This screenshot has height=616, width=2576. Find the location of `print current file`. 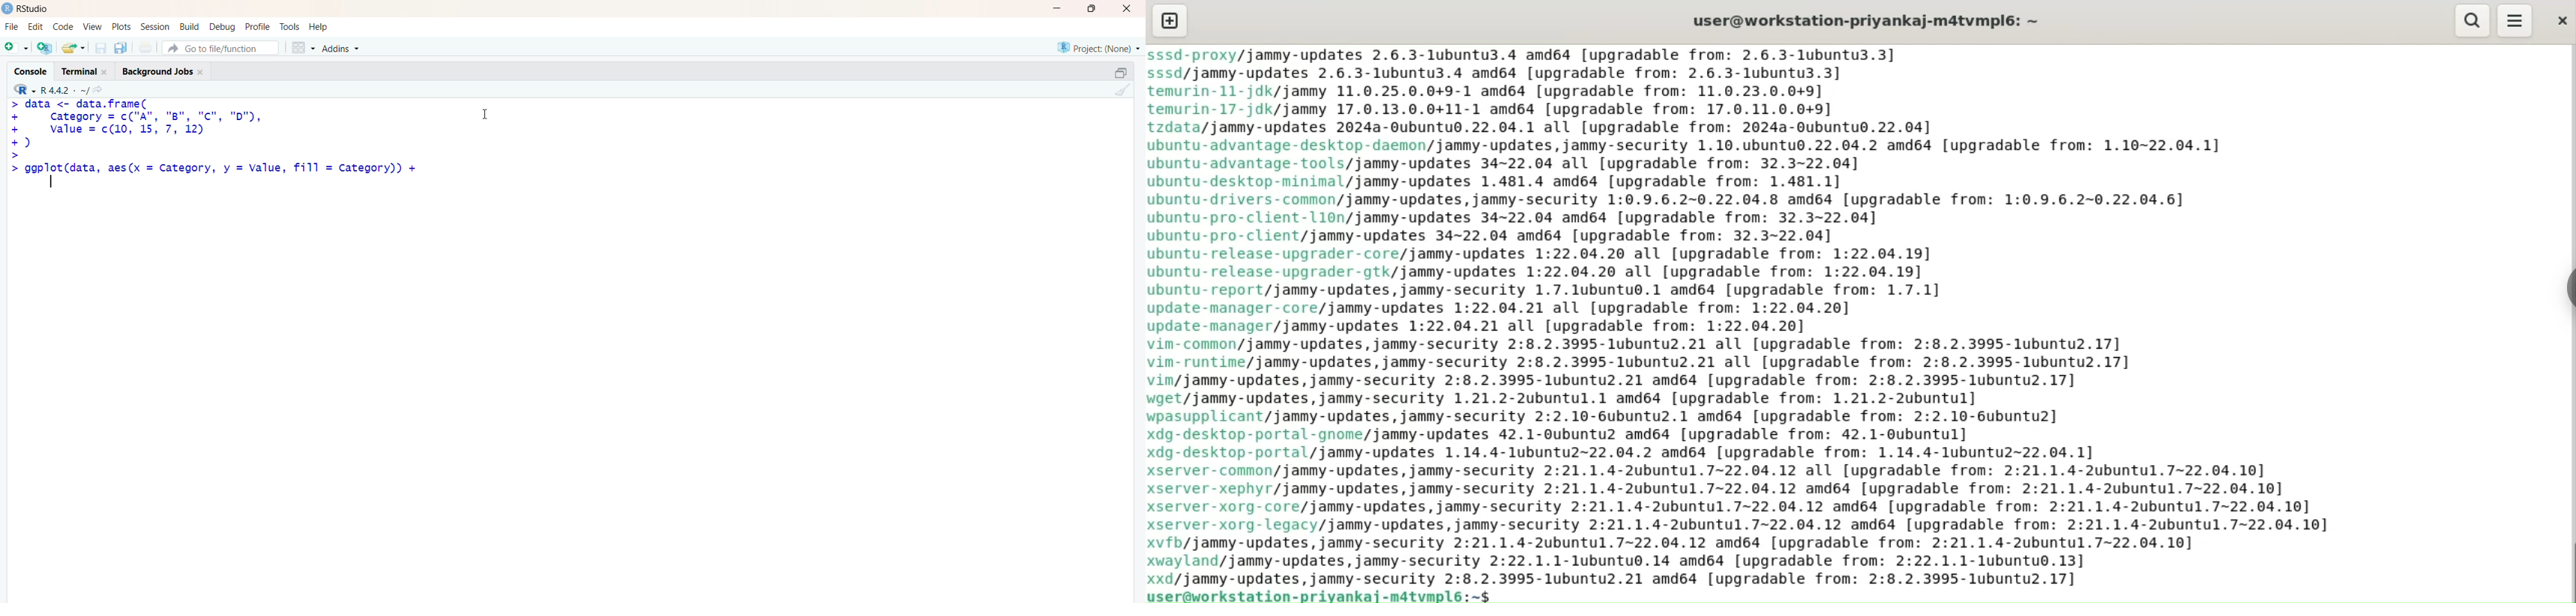

print current file is located at coordinates (144, 47).